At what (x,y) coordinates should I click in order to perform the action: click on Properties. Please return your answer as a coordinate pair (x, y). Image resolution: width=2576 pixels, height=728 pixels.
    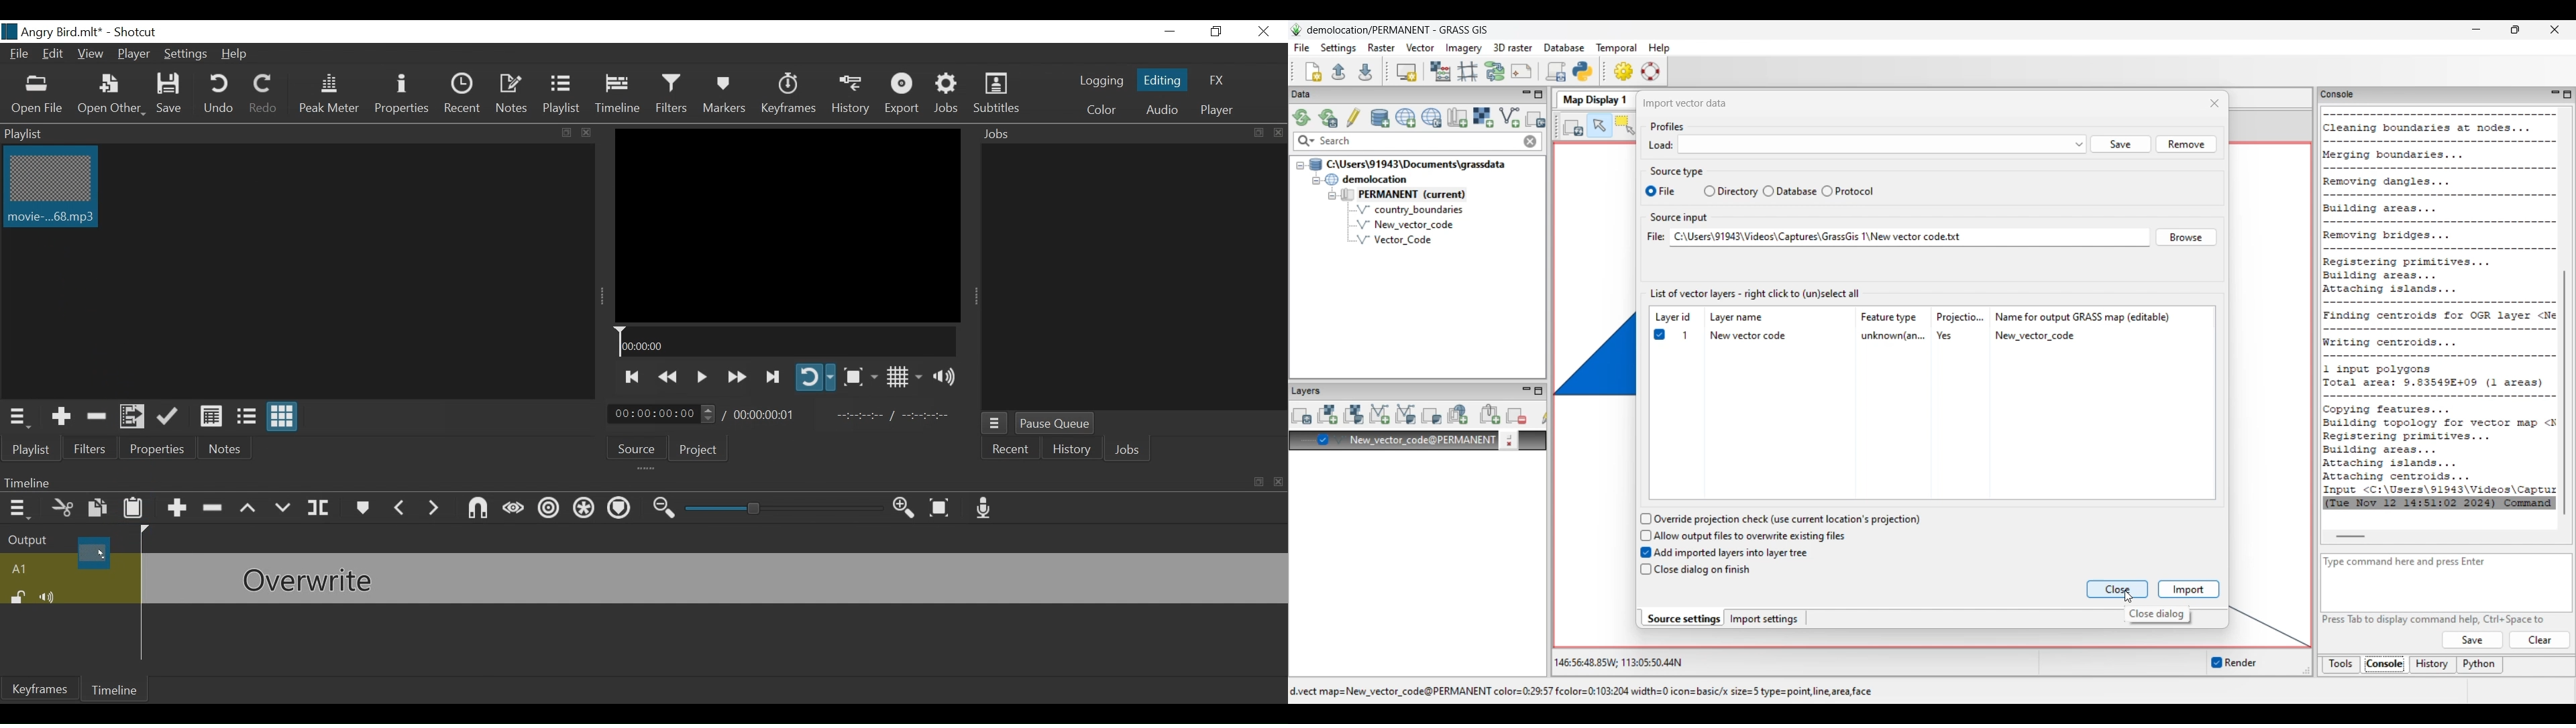
    Looking at the image, I should click on (404, 93).